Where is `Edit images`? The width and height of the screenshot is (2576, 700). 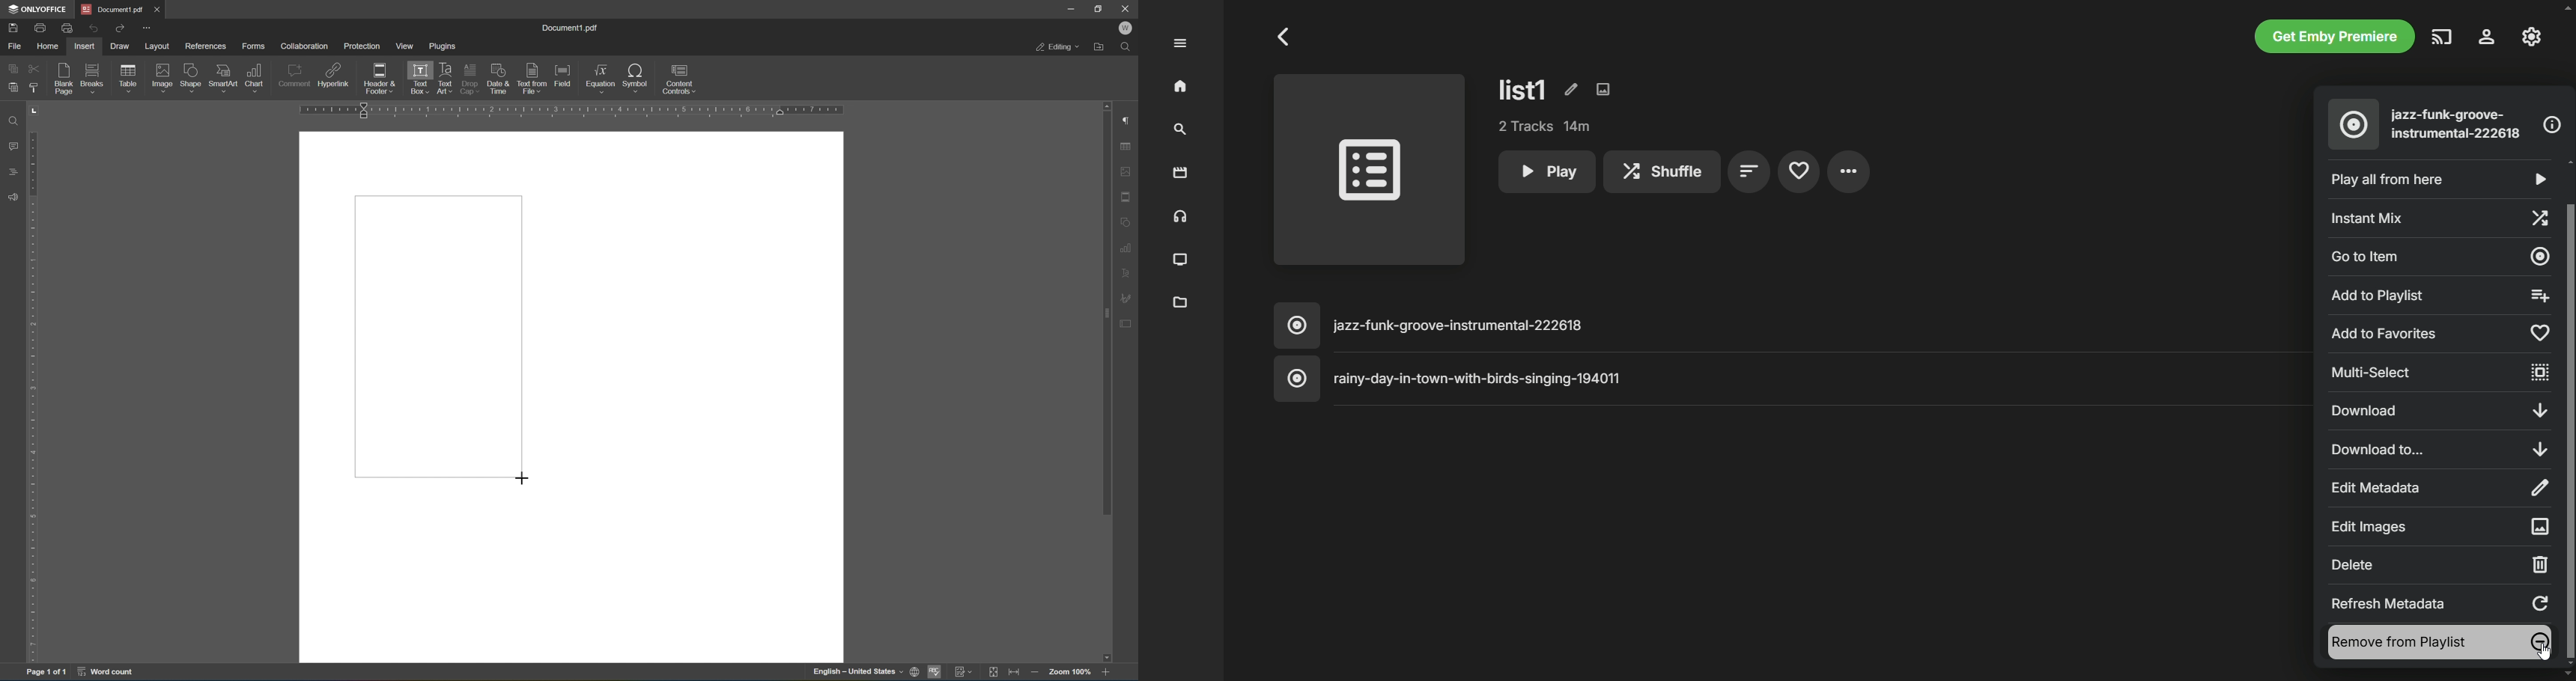 Edit images is located at coordinates (2437, 526).